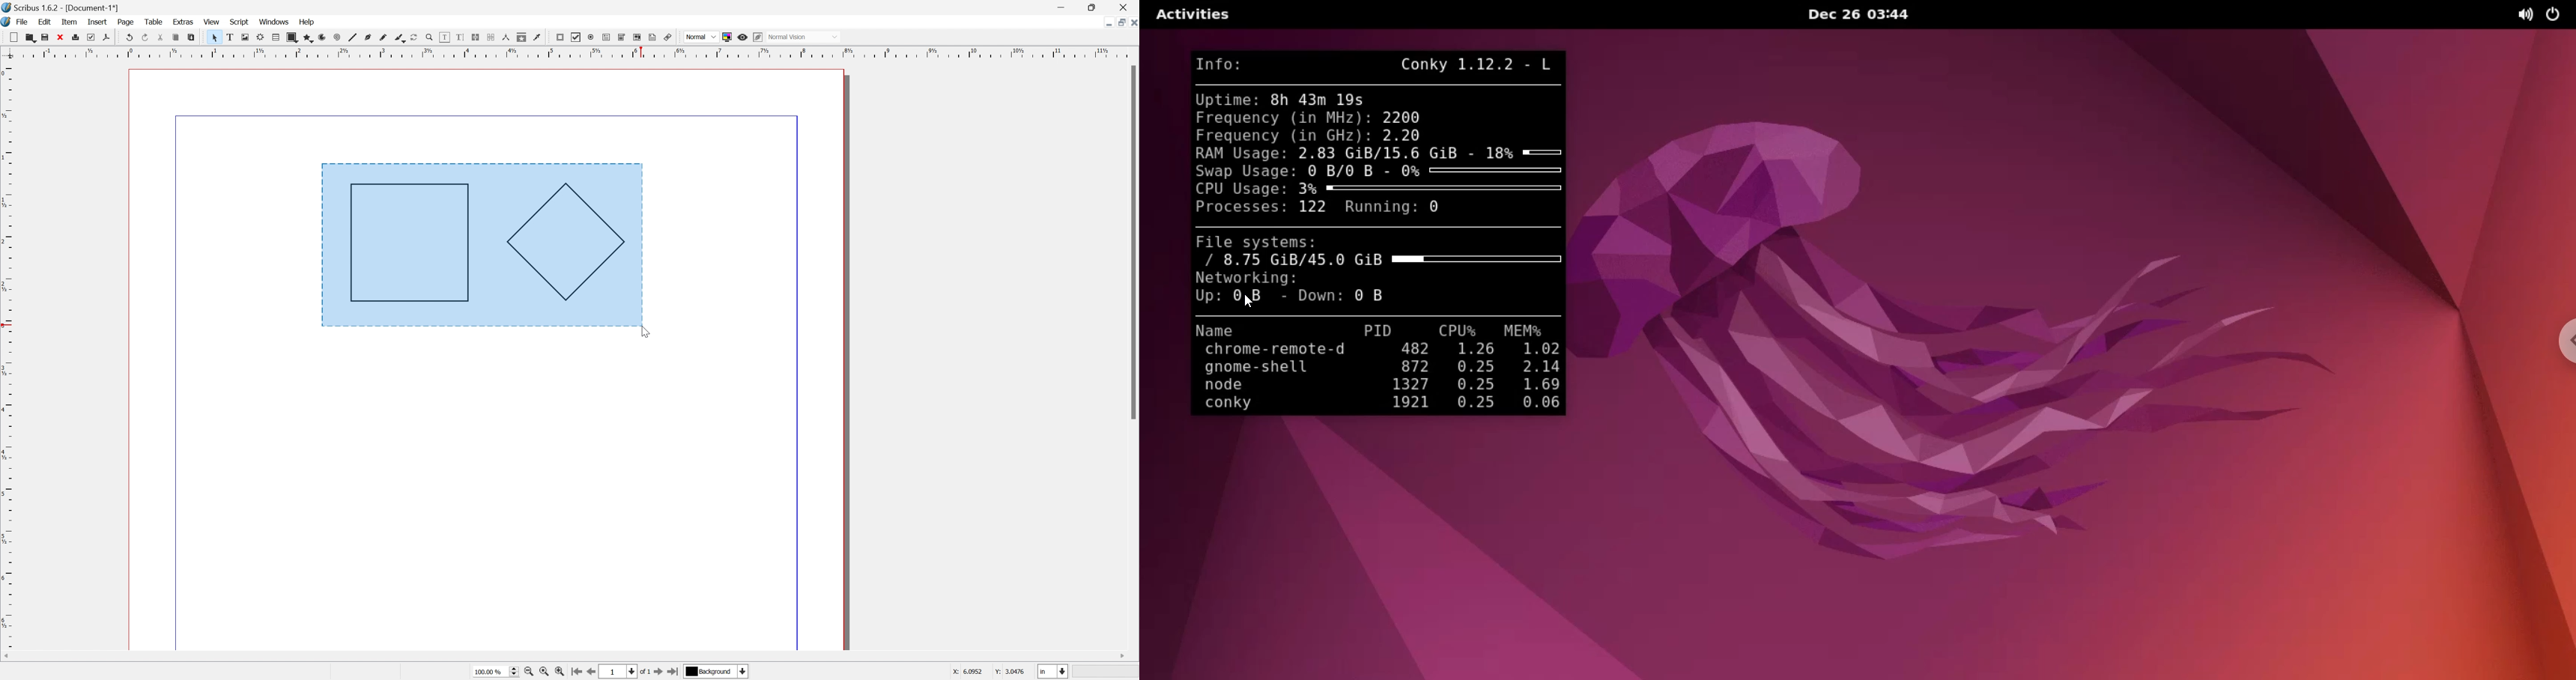  What do you see at coordinates (505, 37) in the screenshot?
I see `measurements` at bounding box center [505, 37].